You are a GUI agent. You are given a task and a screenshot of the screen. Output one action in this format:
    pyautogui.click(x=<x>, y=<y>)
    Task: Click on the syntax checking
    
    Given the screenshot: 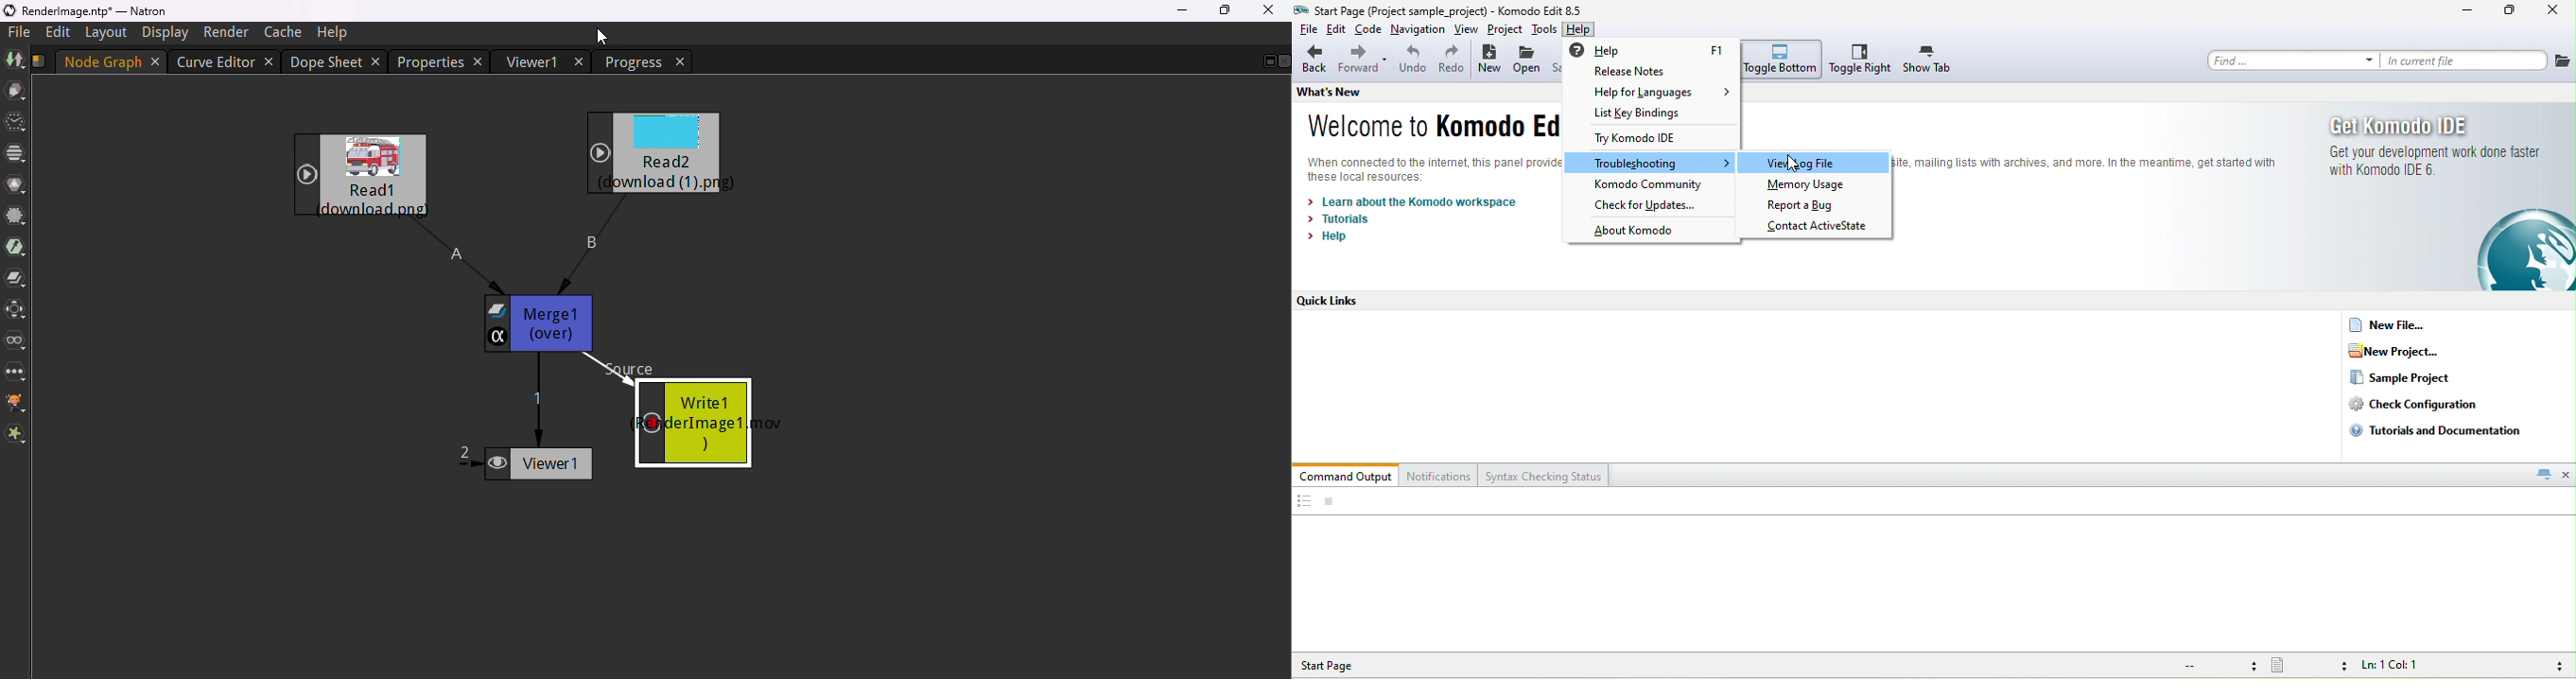 What is the action you would take?
    pyautogui.click(x=2555, y=666)
    